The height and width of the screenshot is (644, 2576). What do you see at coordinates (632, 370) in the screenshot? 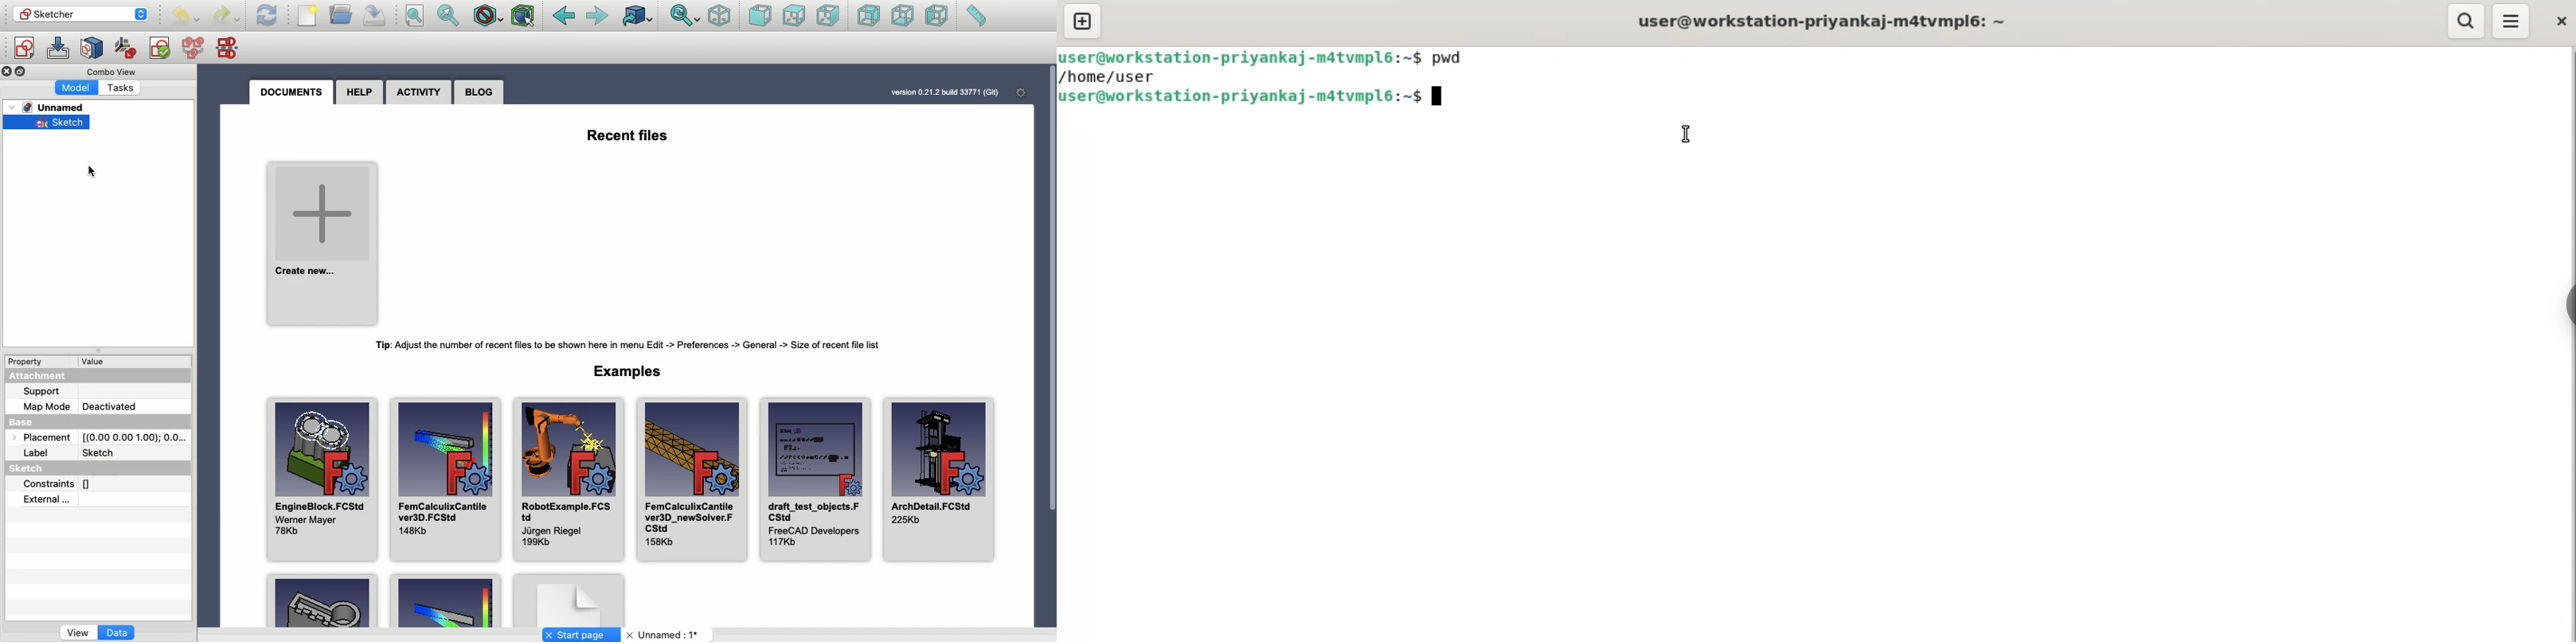
I see `Examples` at bounding box center [632, 370].